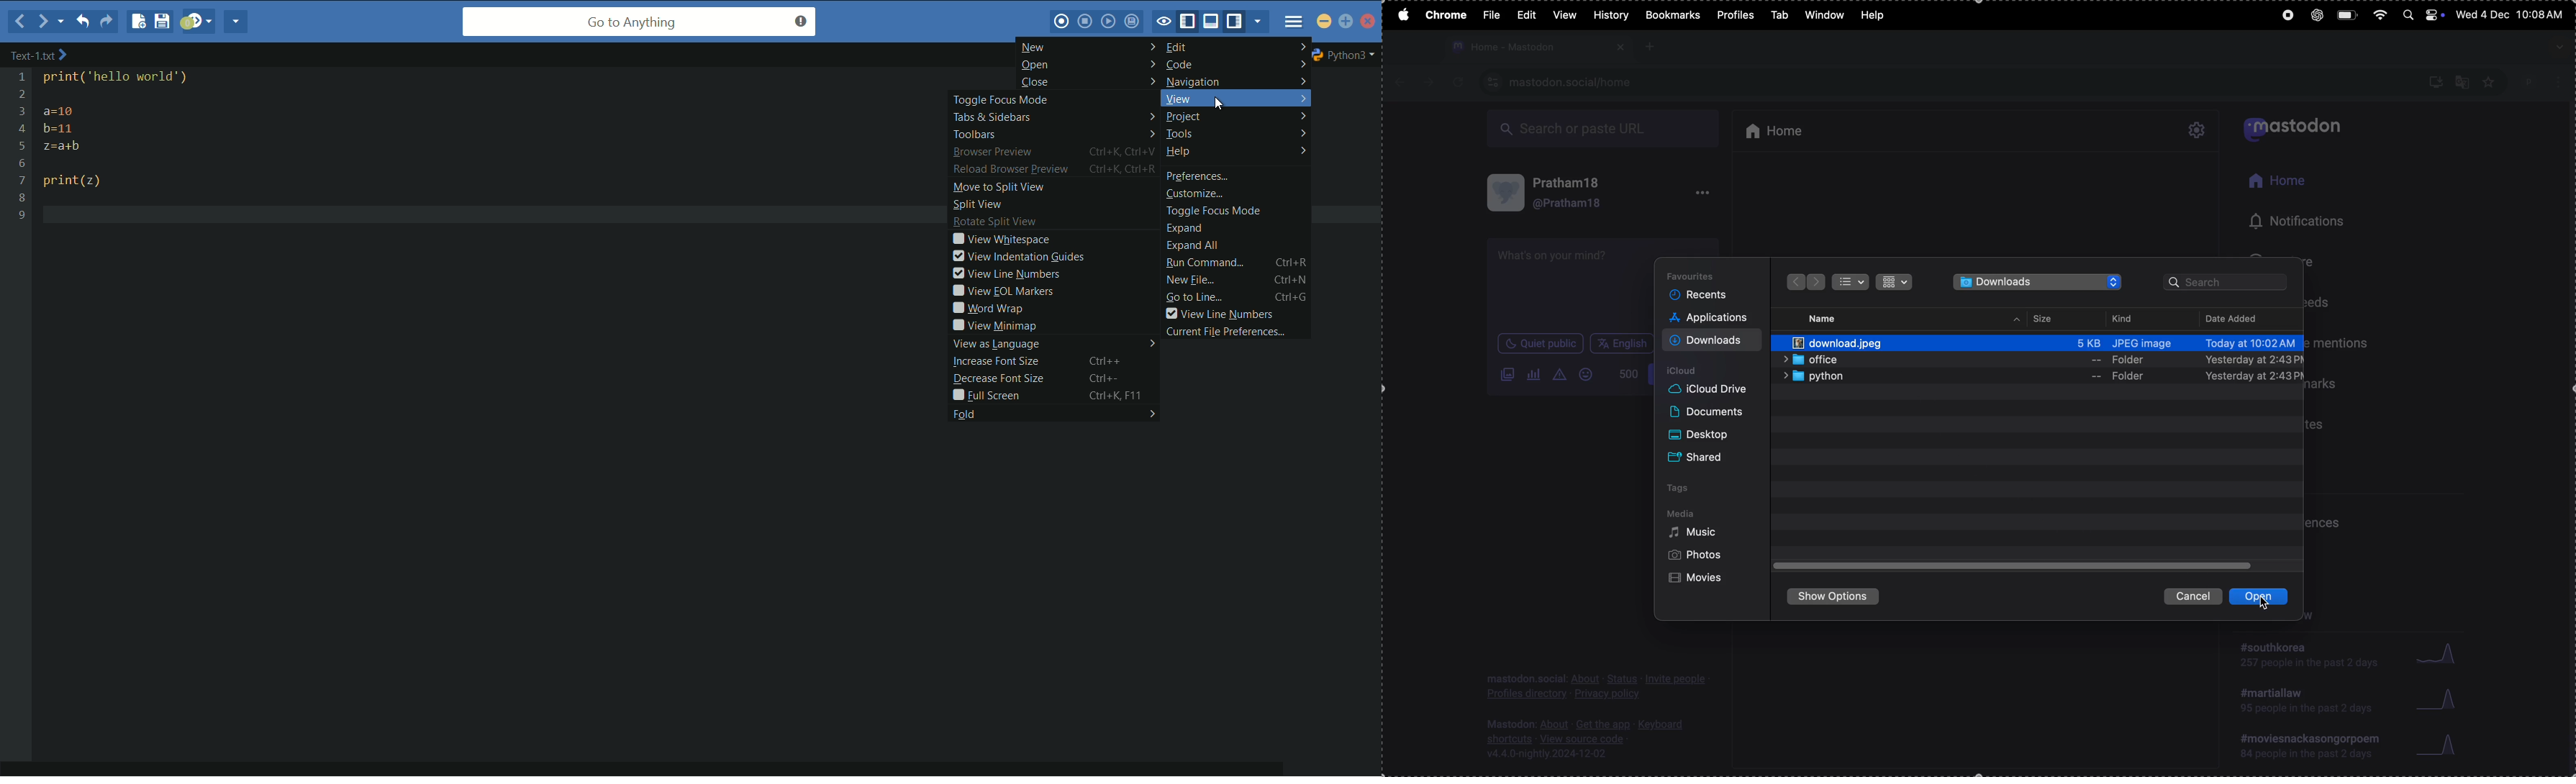 The image size is (2576, 784). Describe the element at coordinates (1713, 319) in the screenshot. I see `application` at that location.